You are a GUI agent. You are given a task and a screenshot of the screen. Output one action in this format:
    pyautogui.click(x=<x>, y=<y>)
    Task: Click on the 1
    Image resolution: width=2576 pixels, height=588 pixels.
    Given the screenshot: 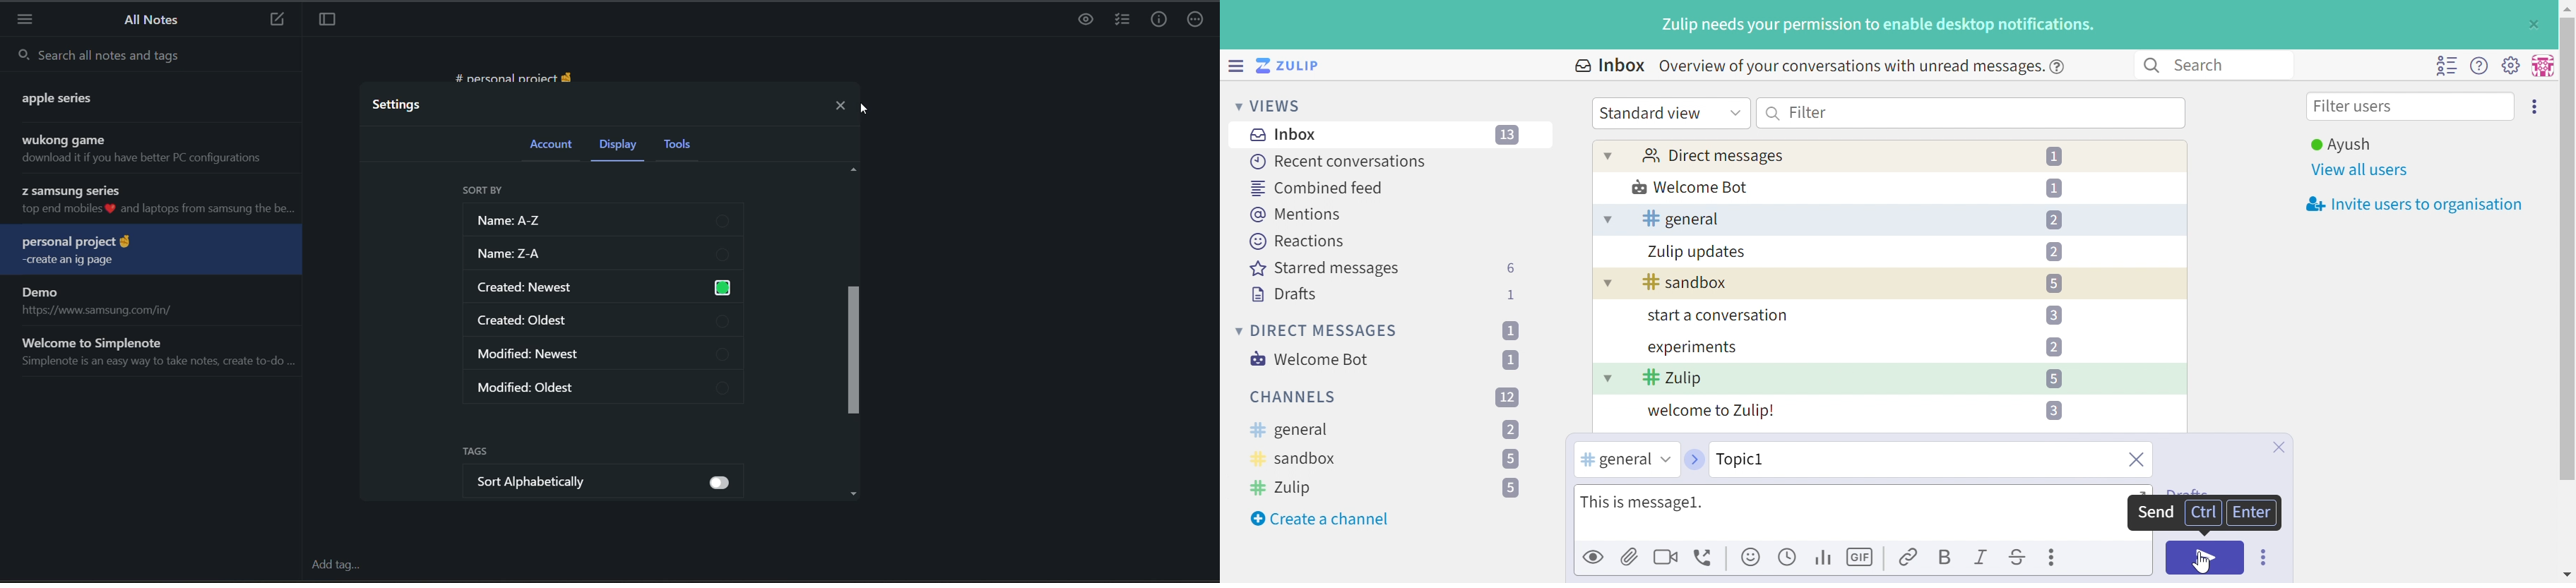 What is the action you would take?
    pyautogui.click(x=2057, y=157)
    